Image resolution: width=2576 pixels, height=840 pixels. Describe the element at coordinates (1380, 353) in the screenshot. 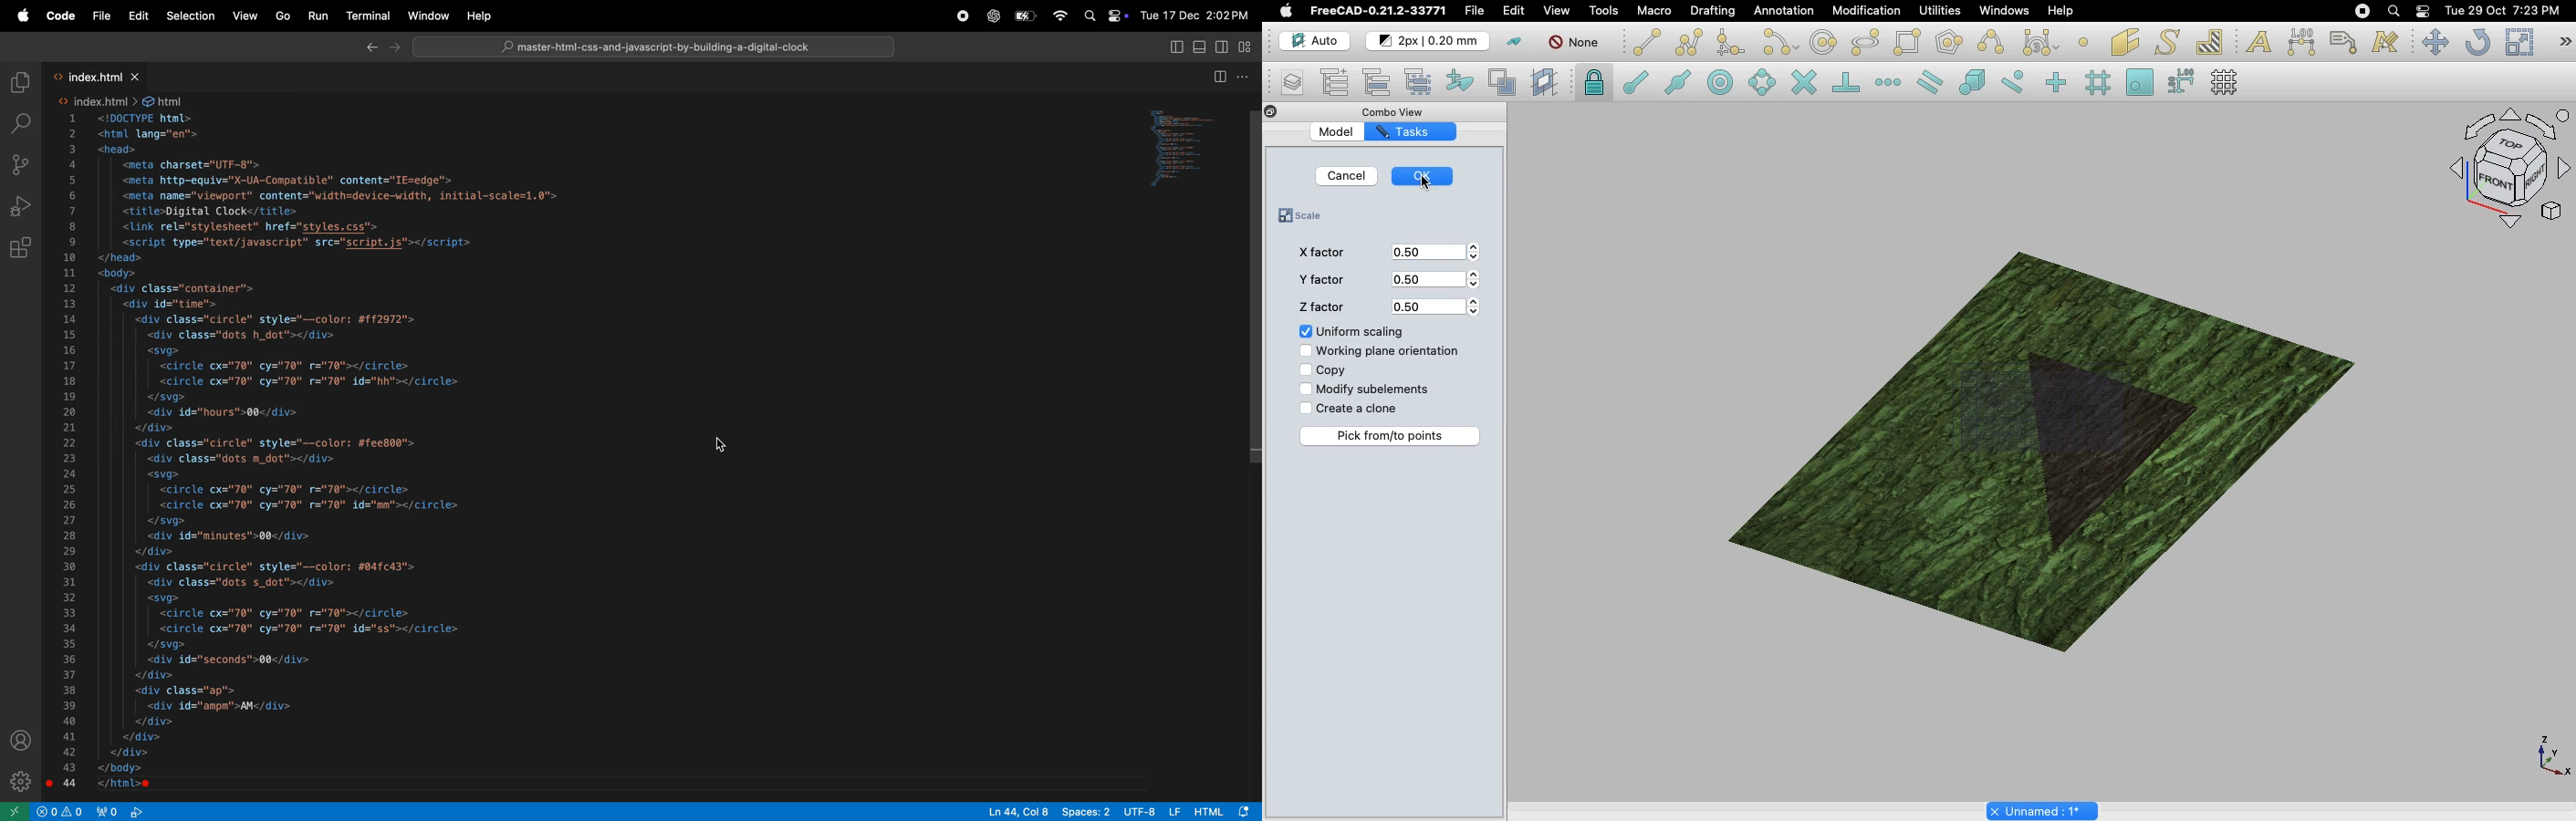

I see `Working plane orientation` at that location.